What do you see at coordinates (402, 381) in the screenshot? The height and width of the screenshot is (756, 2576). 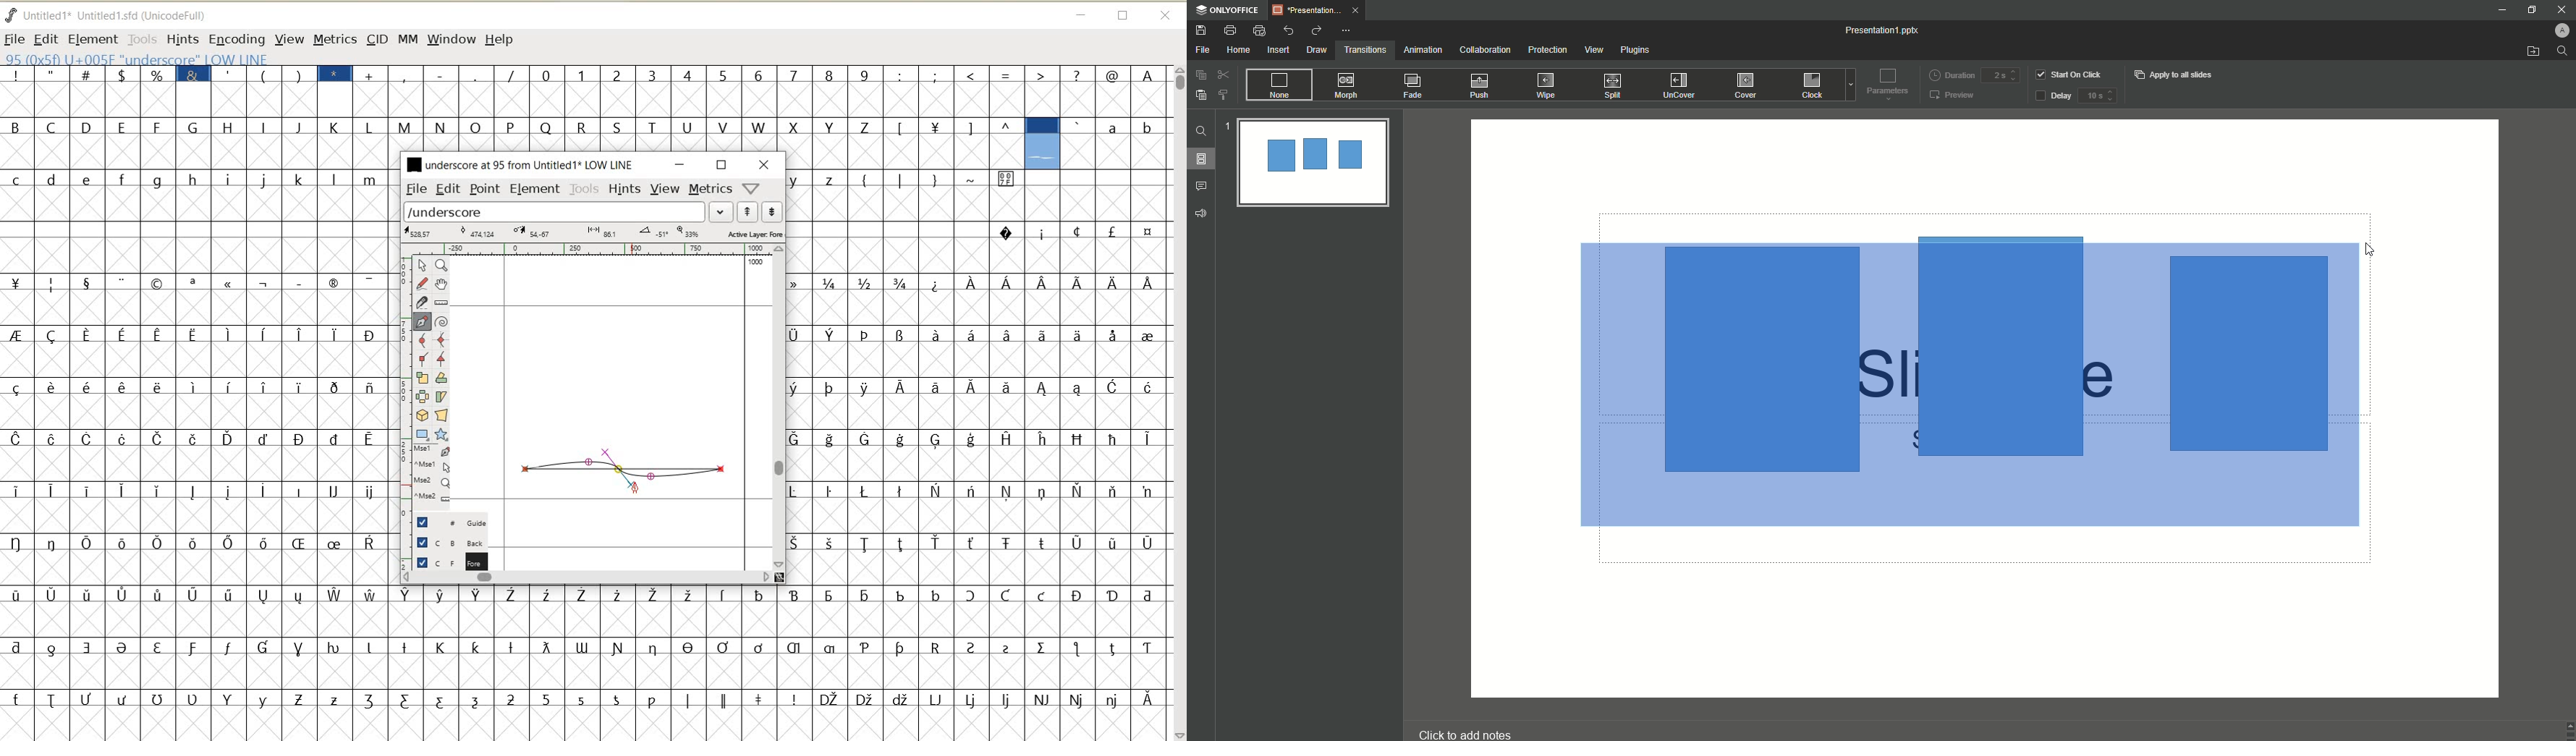 I see `SCALE` at bounding box center [402, 381].